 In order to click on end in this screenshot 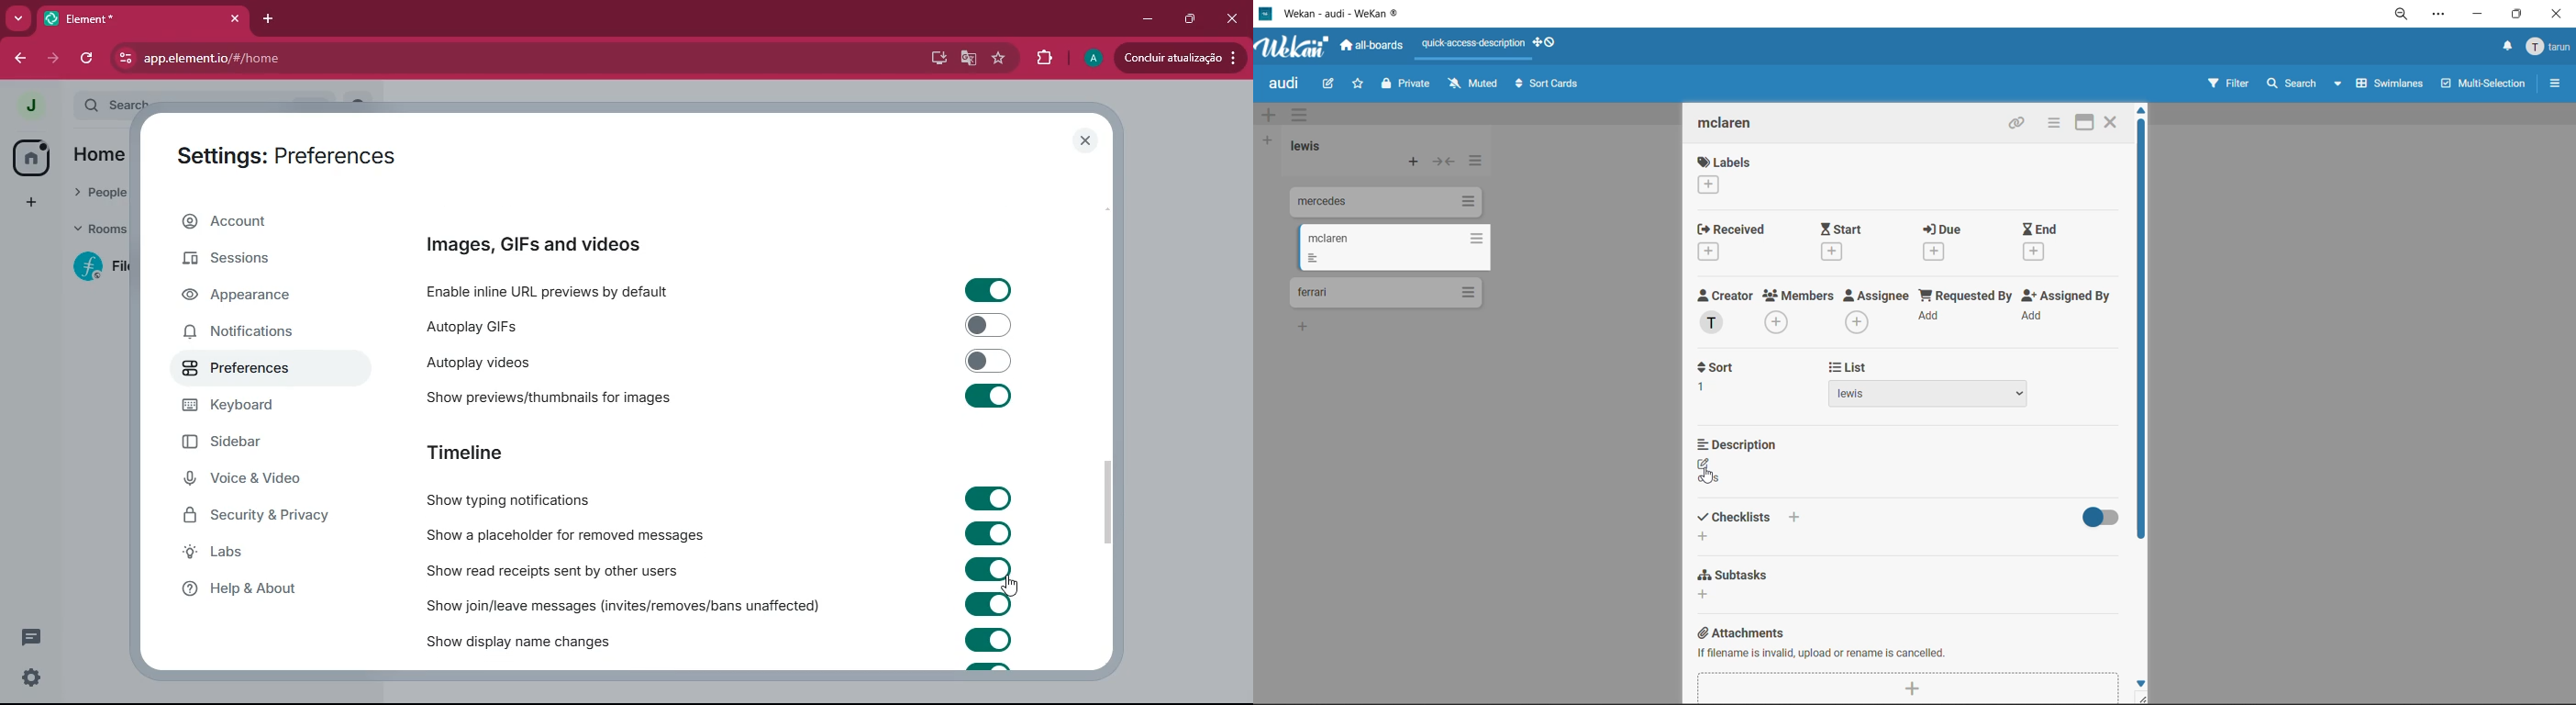, I will do `click(2054, 244)`.